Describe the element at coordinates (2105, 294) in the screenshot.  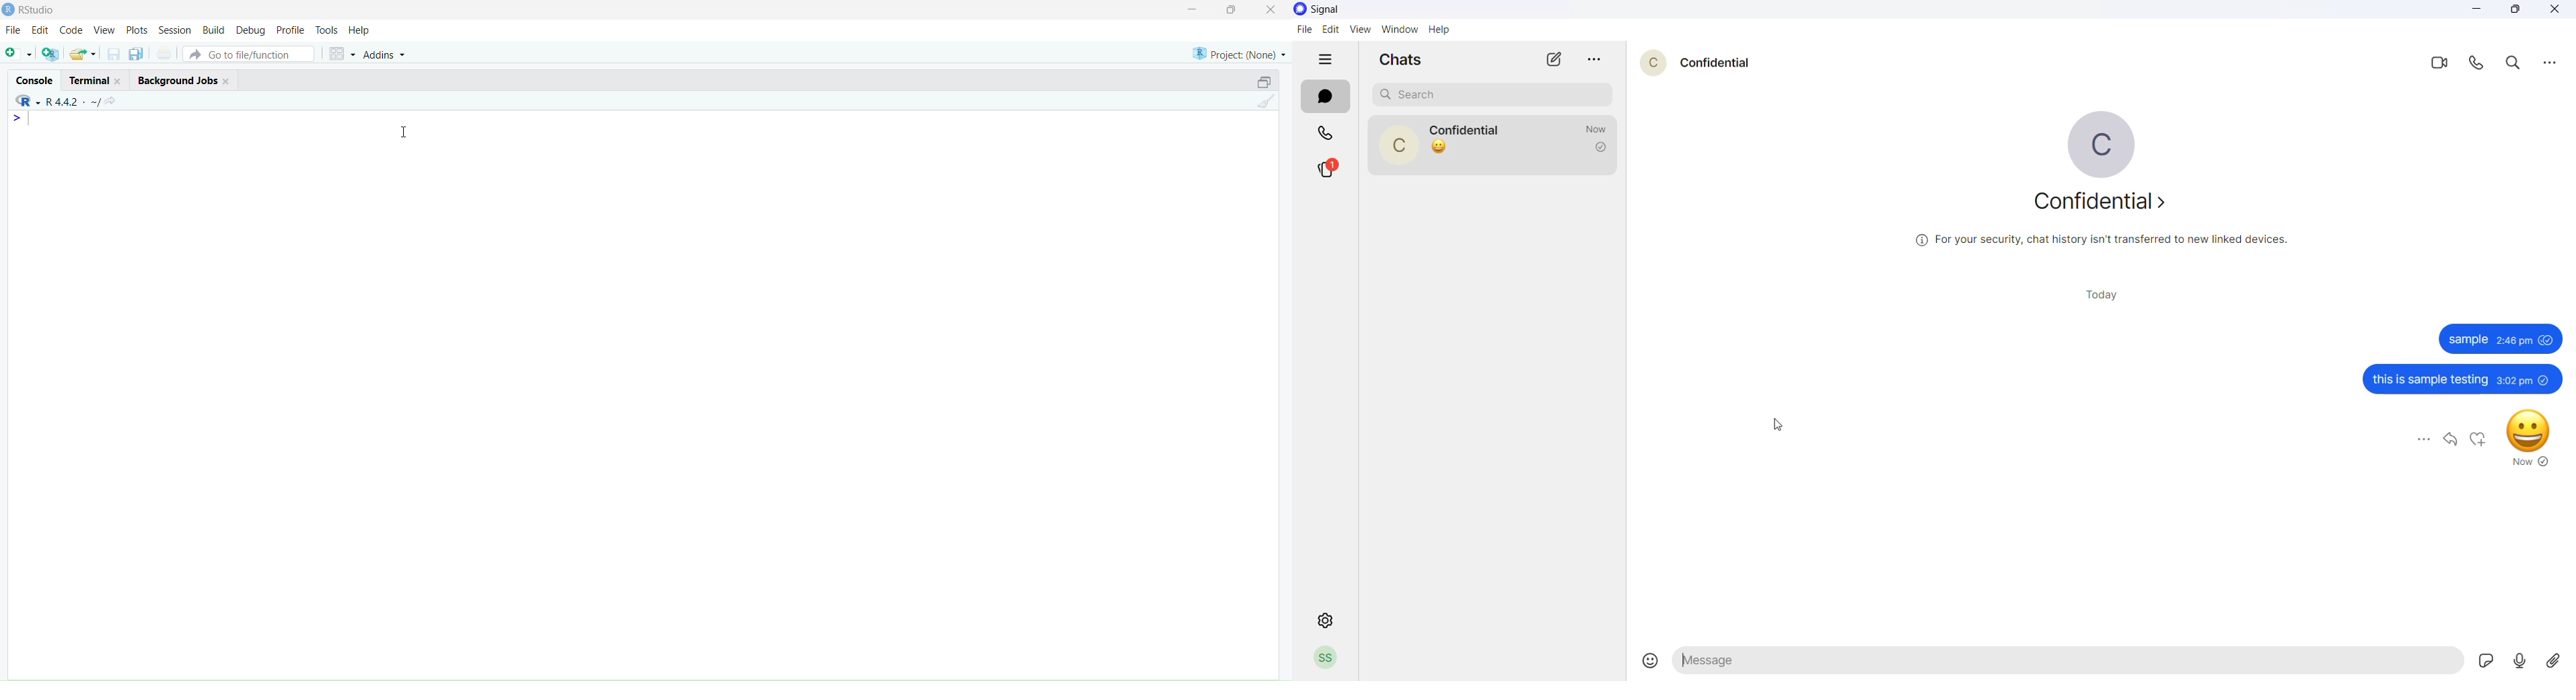
I see `today title` at that location.